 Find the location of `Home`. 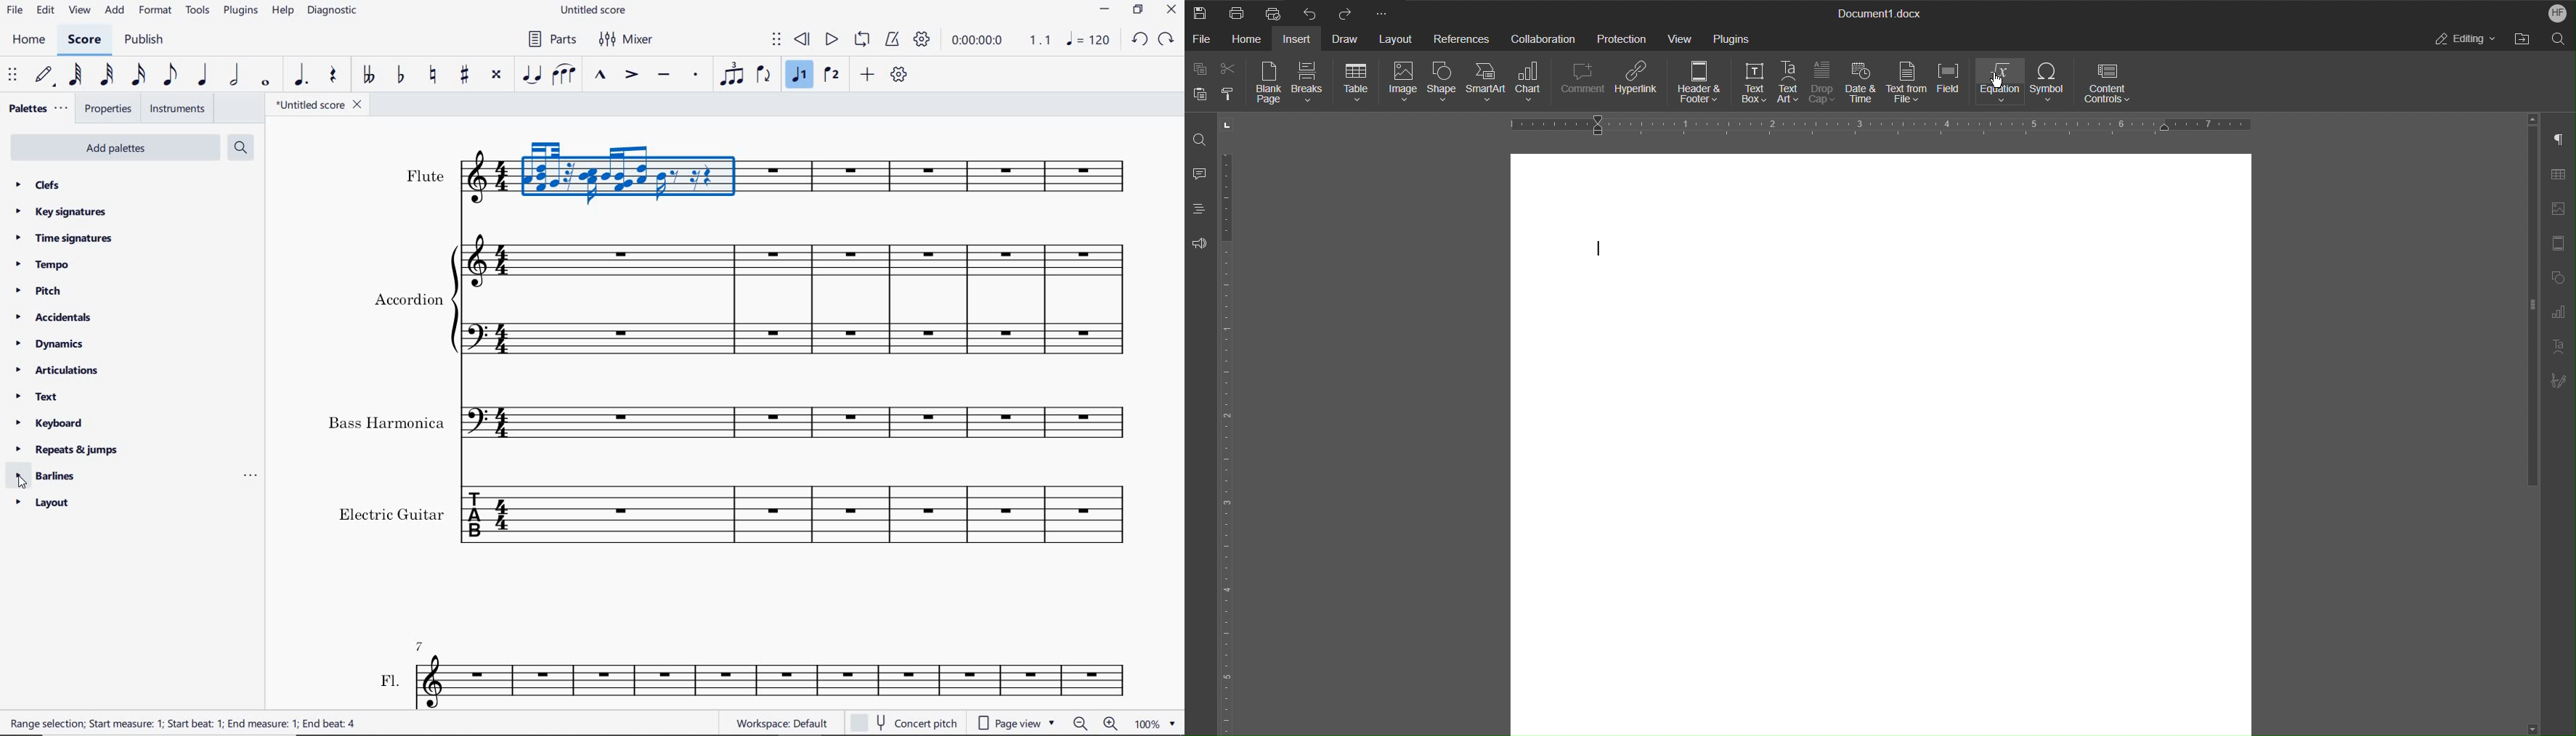

Home is located at coordinates (1248, 39).